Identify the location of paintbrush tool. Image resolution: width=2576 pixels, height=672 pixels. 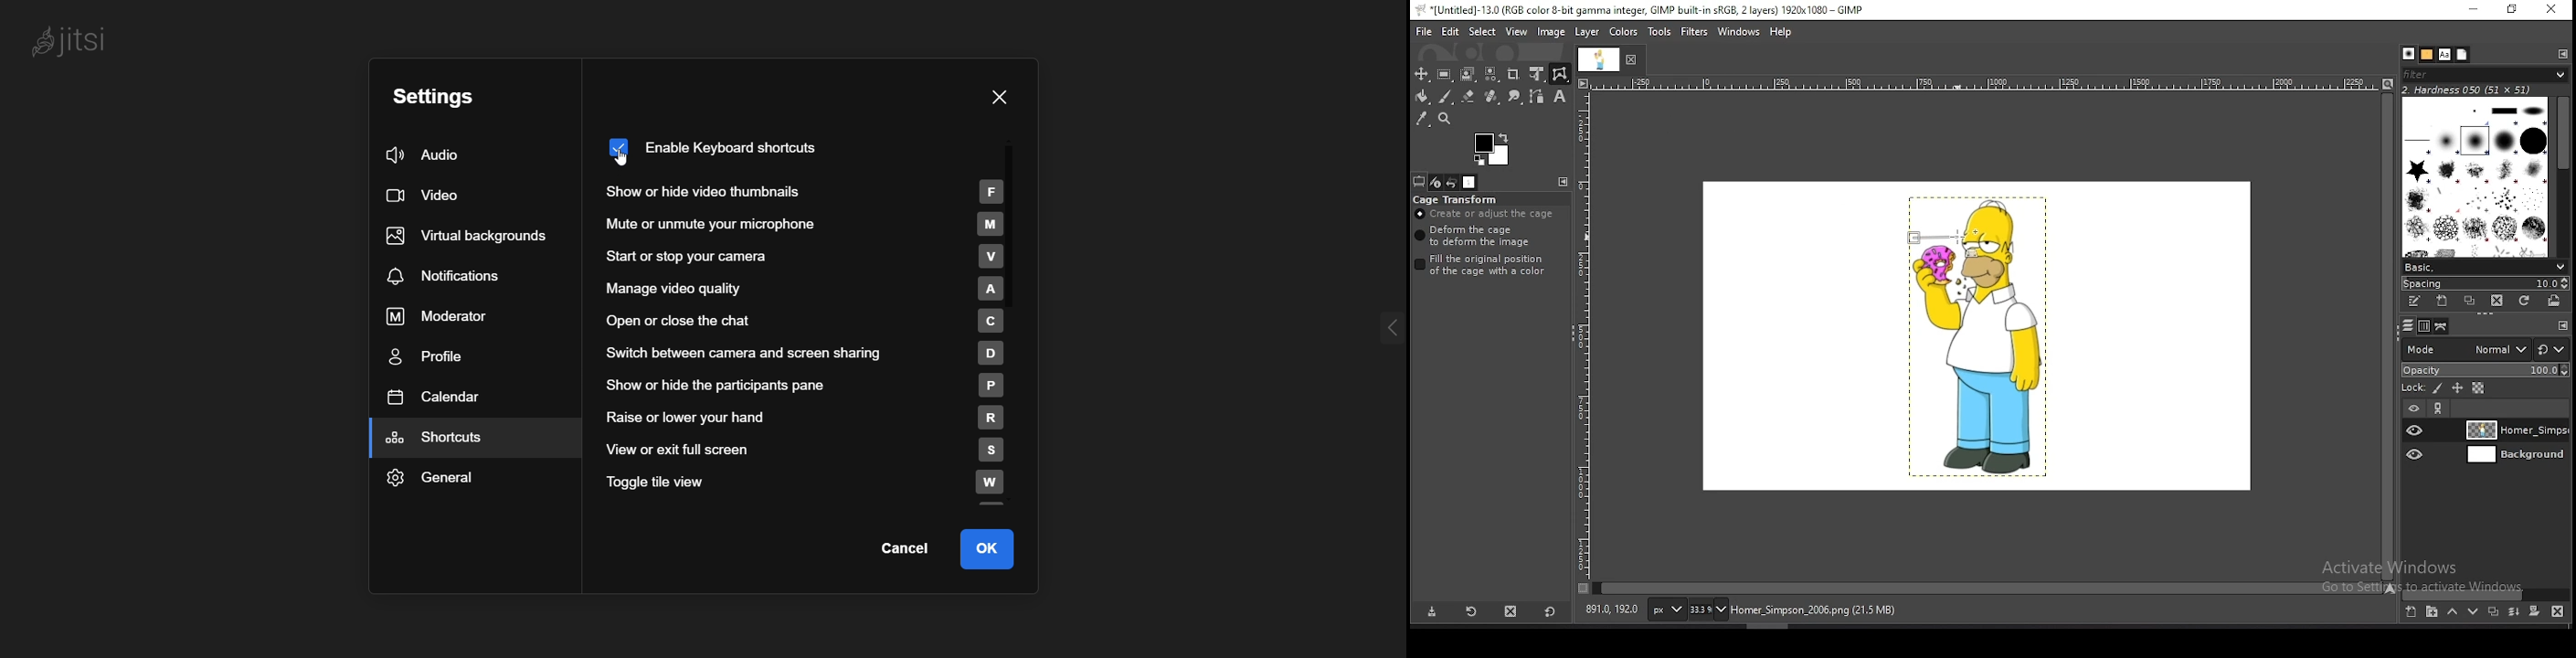
(1445, 97).